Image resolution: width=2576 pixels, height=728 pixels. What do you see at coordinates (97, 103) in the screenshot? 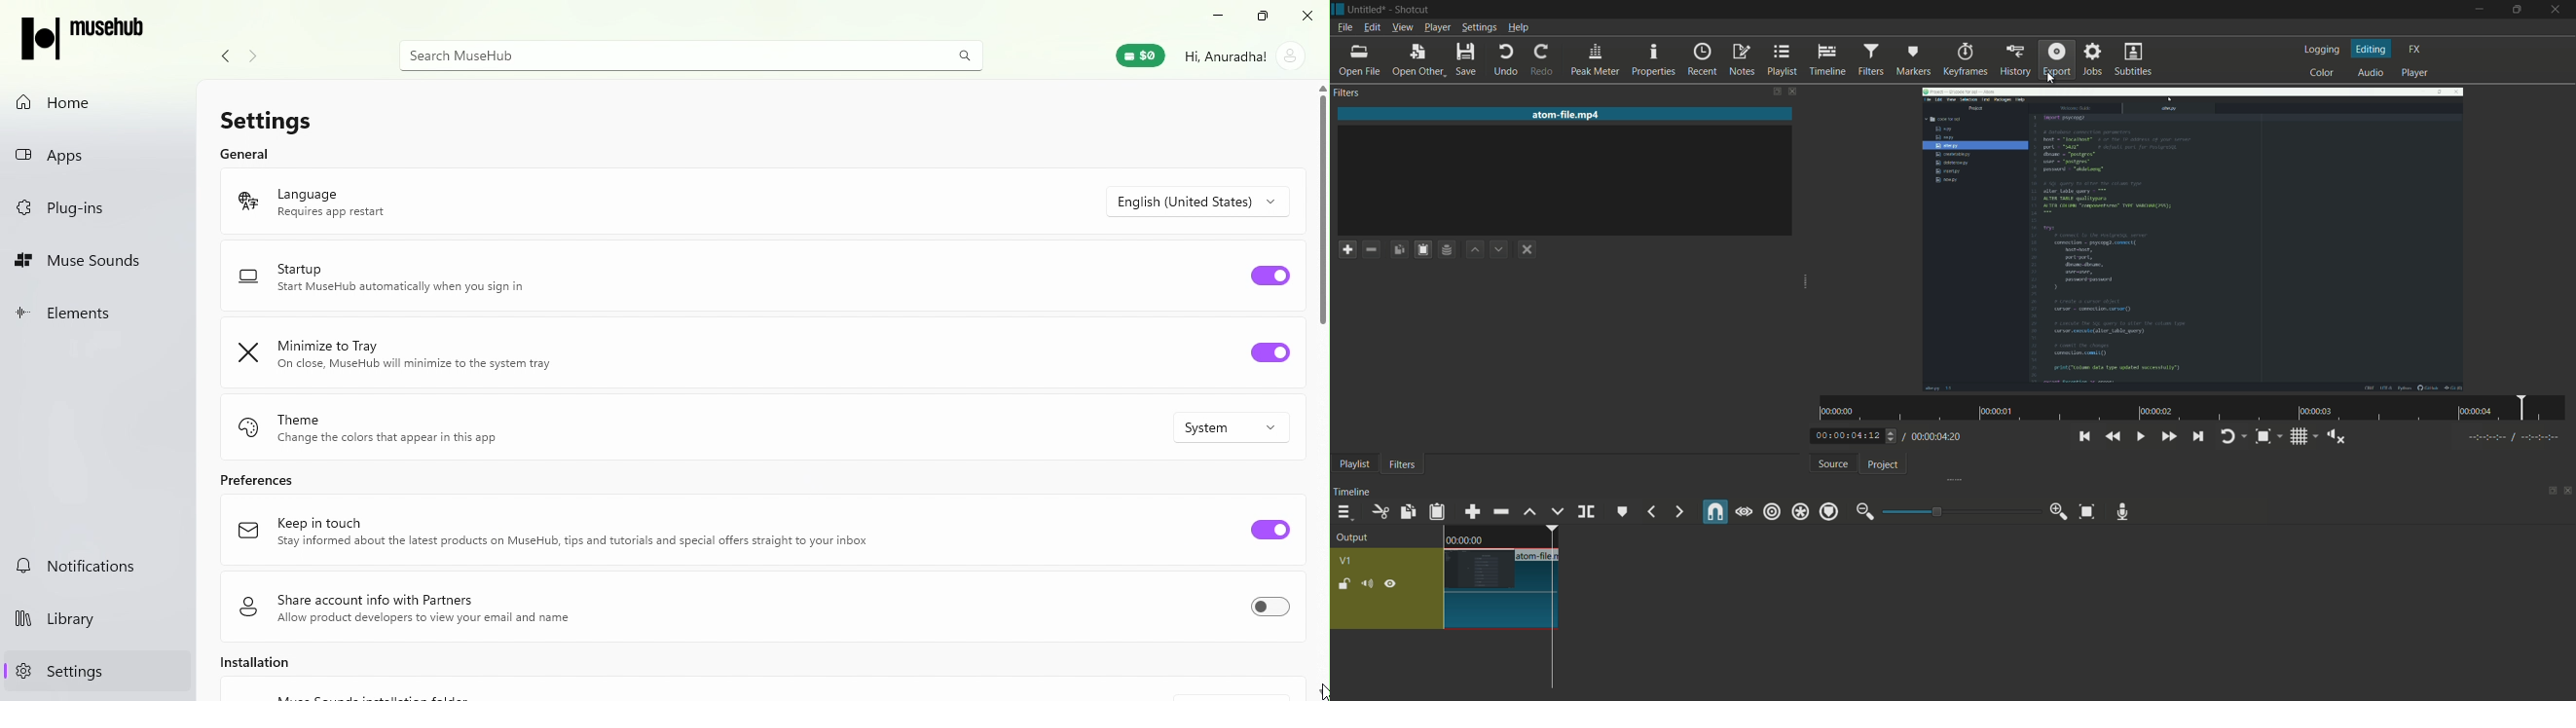
I see `Home` at bounding box center [97, 103].